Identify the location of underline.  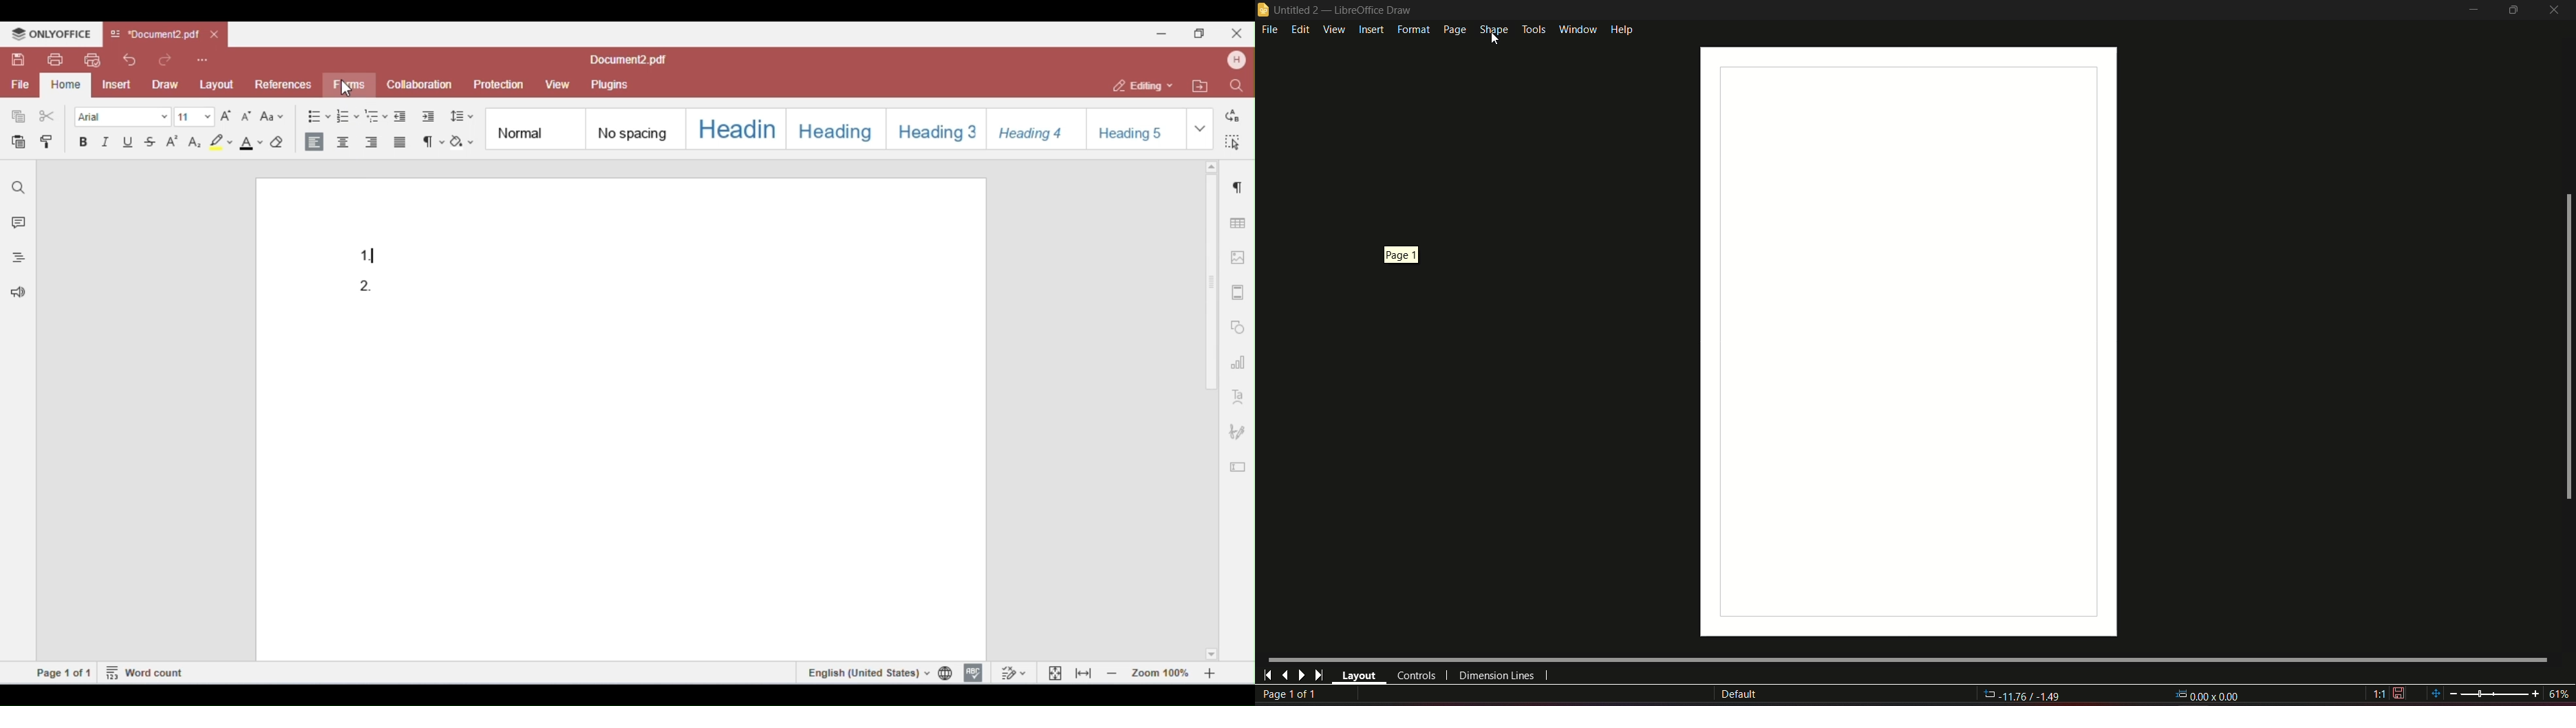
(129, 143).